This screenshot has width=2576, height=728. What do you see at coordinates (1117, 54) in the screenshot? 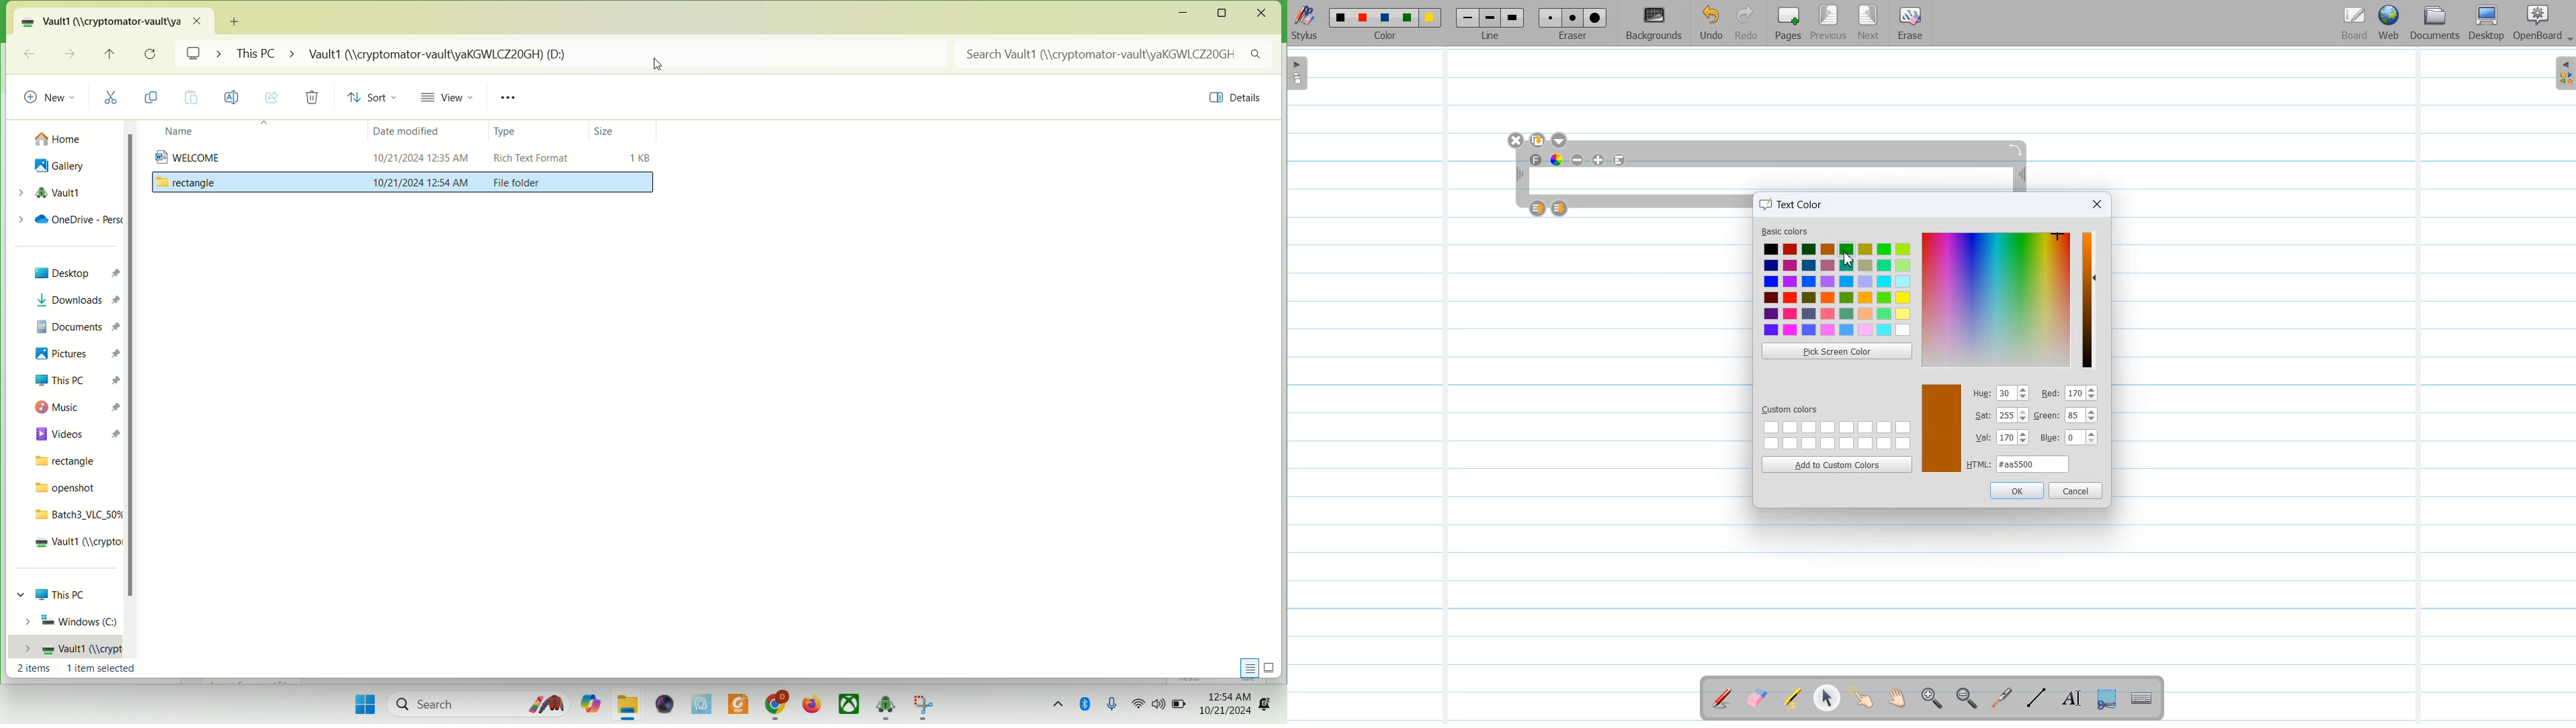
I see `search Vault1 (//cryptomator-vault/)` at bounding box center [1117, 54].